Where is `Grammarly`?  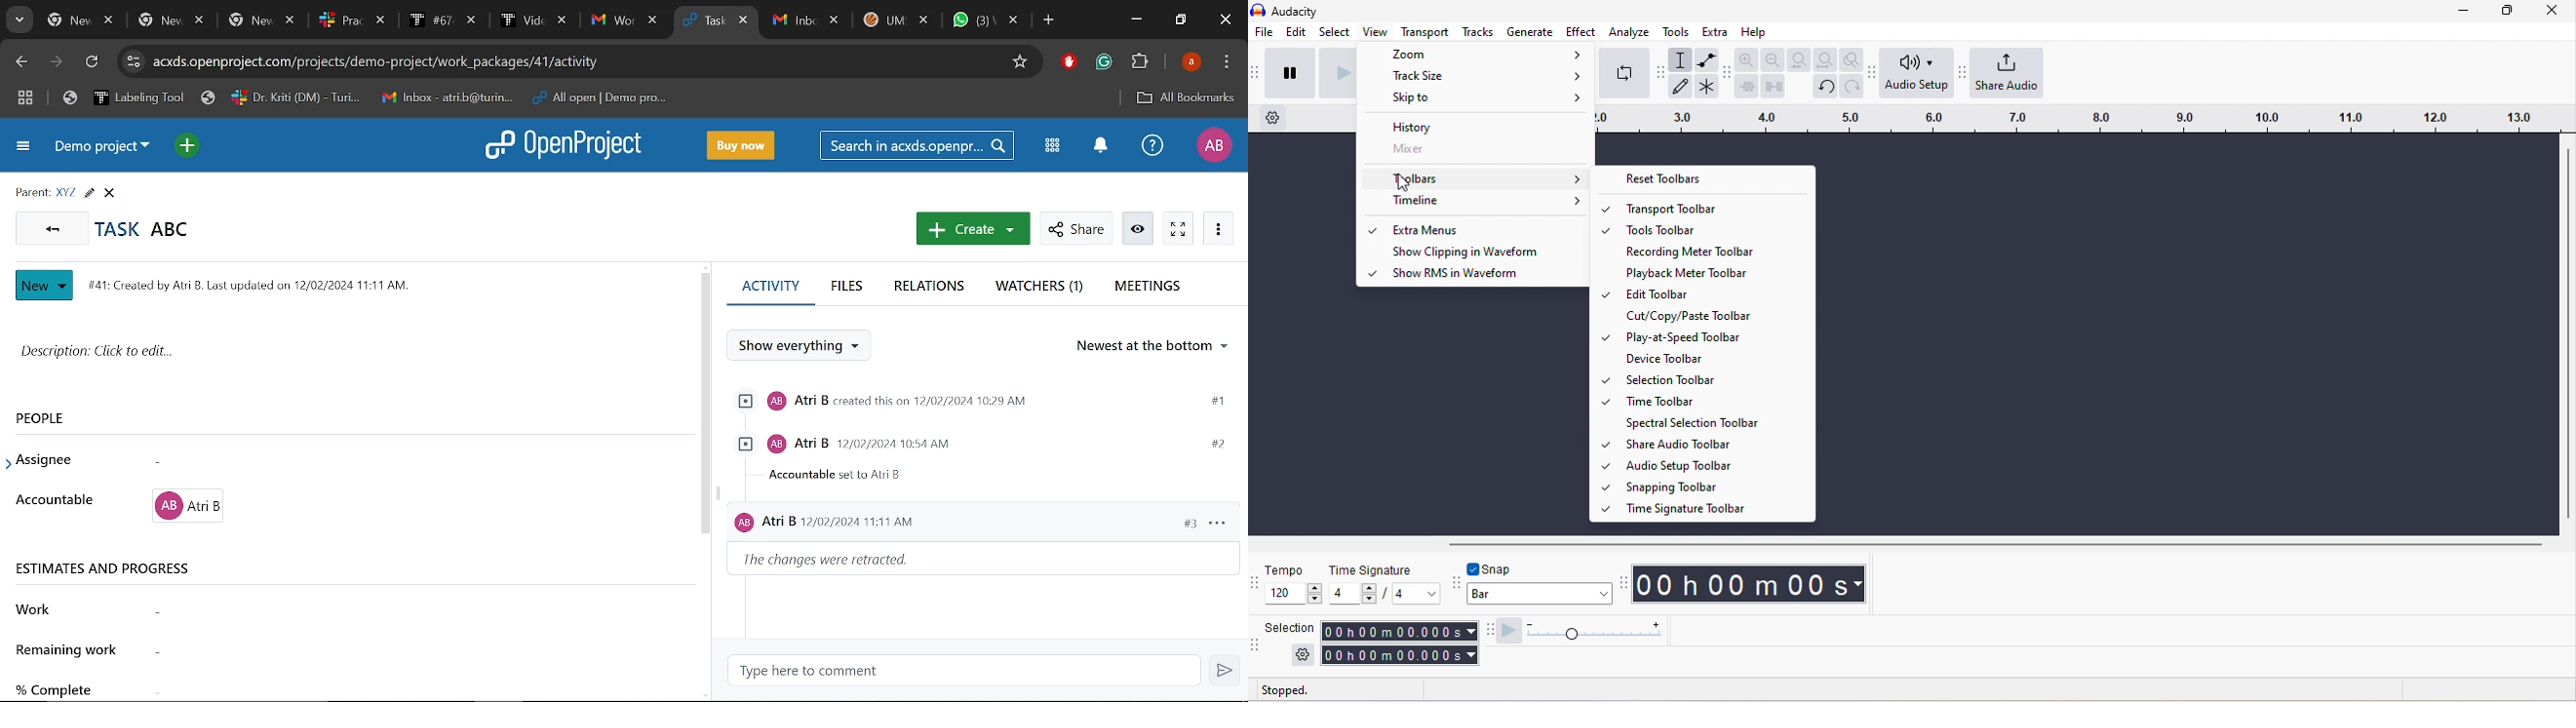
Grammarly is located at coordinates (1104, 63).